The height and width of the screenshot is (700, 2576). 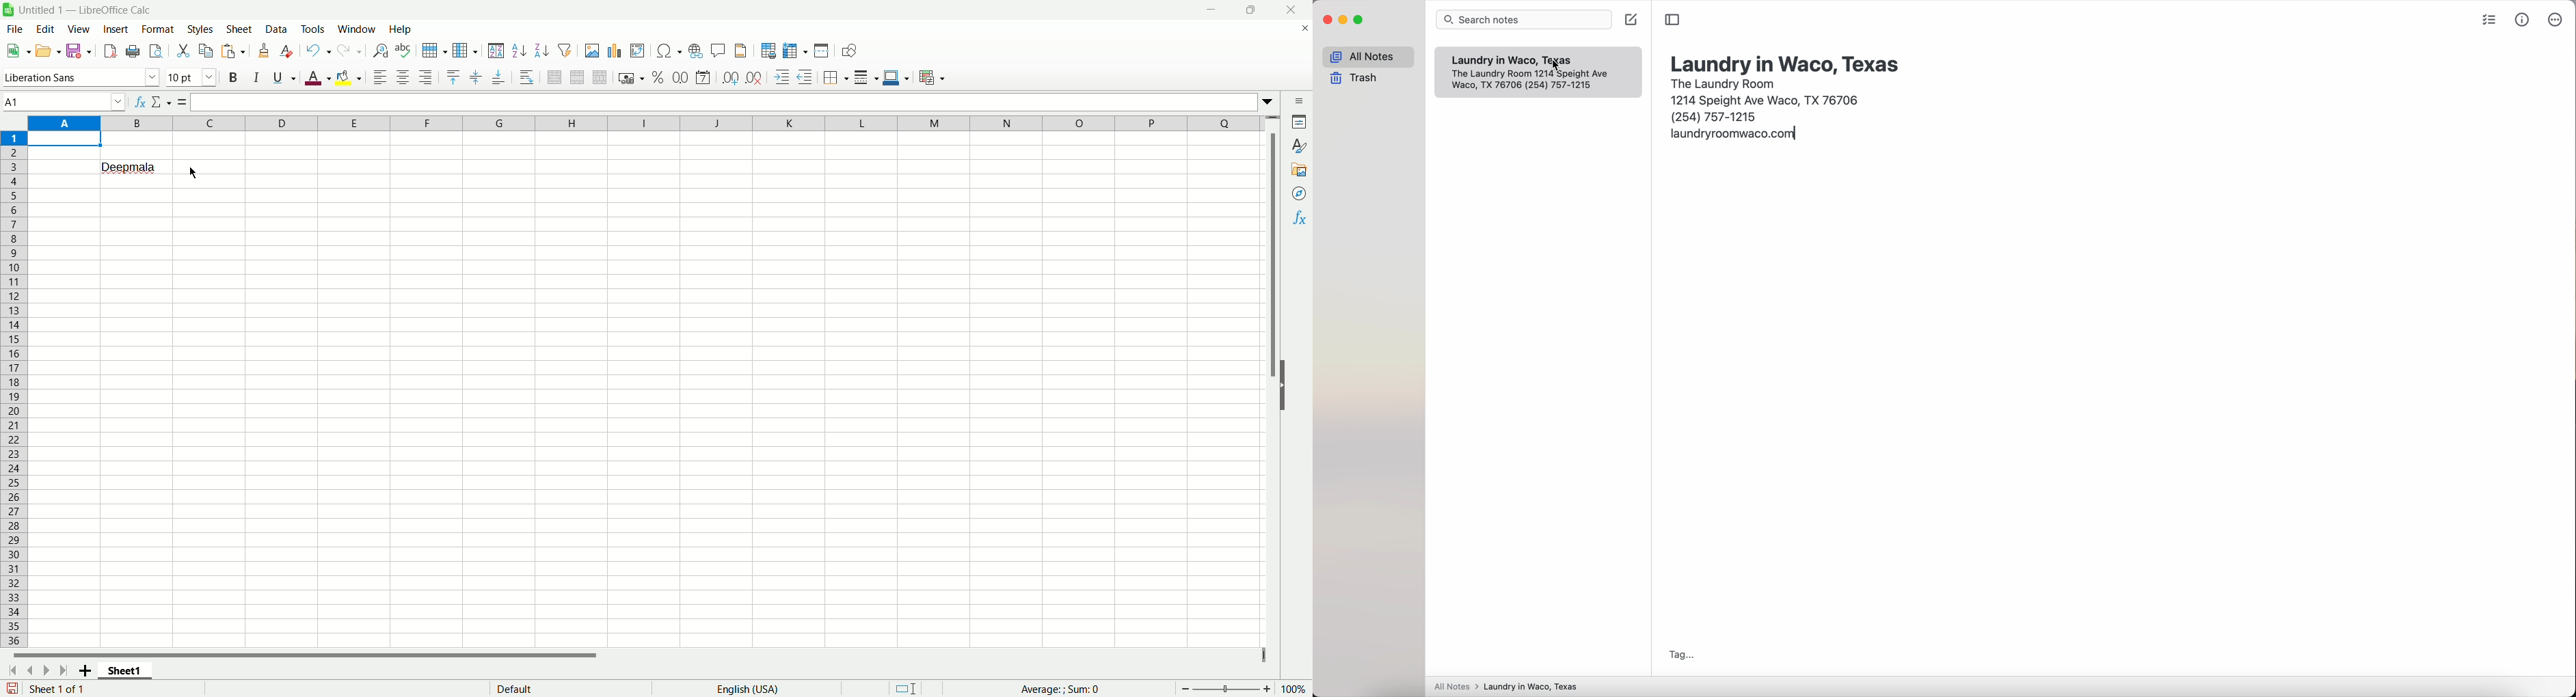 What do you see at coordinates (90, 8) in the screenshot?
I see `UNTITLED1-LIBREOFFICE CALC` at bounding box center [90, 8].